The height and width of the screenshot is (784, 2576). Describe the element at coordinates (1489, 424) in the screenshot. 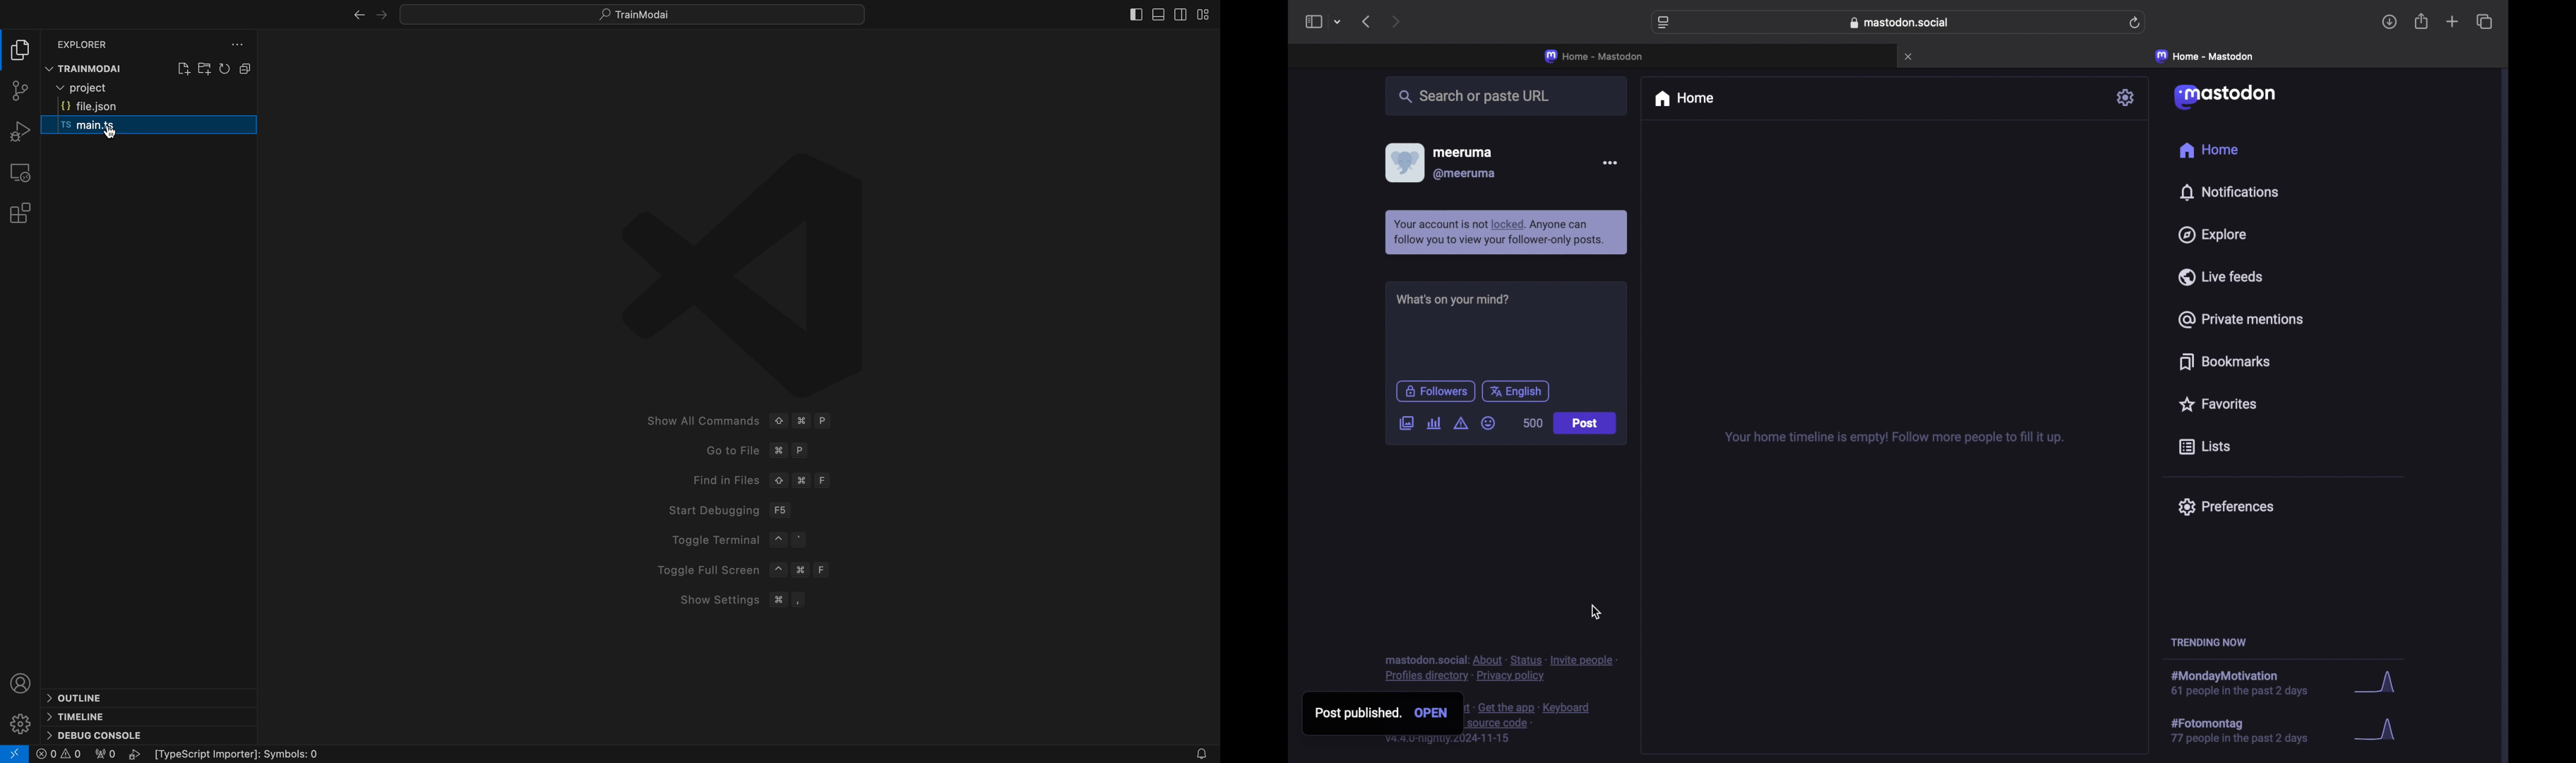

I see `emoji` at that location.